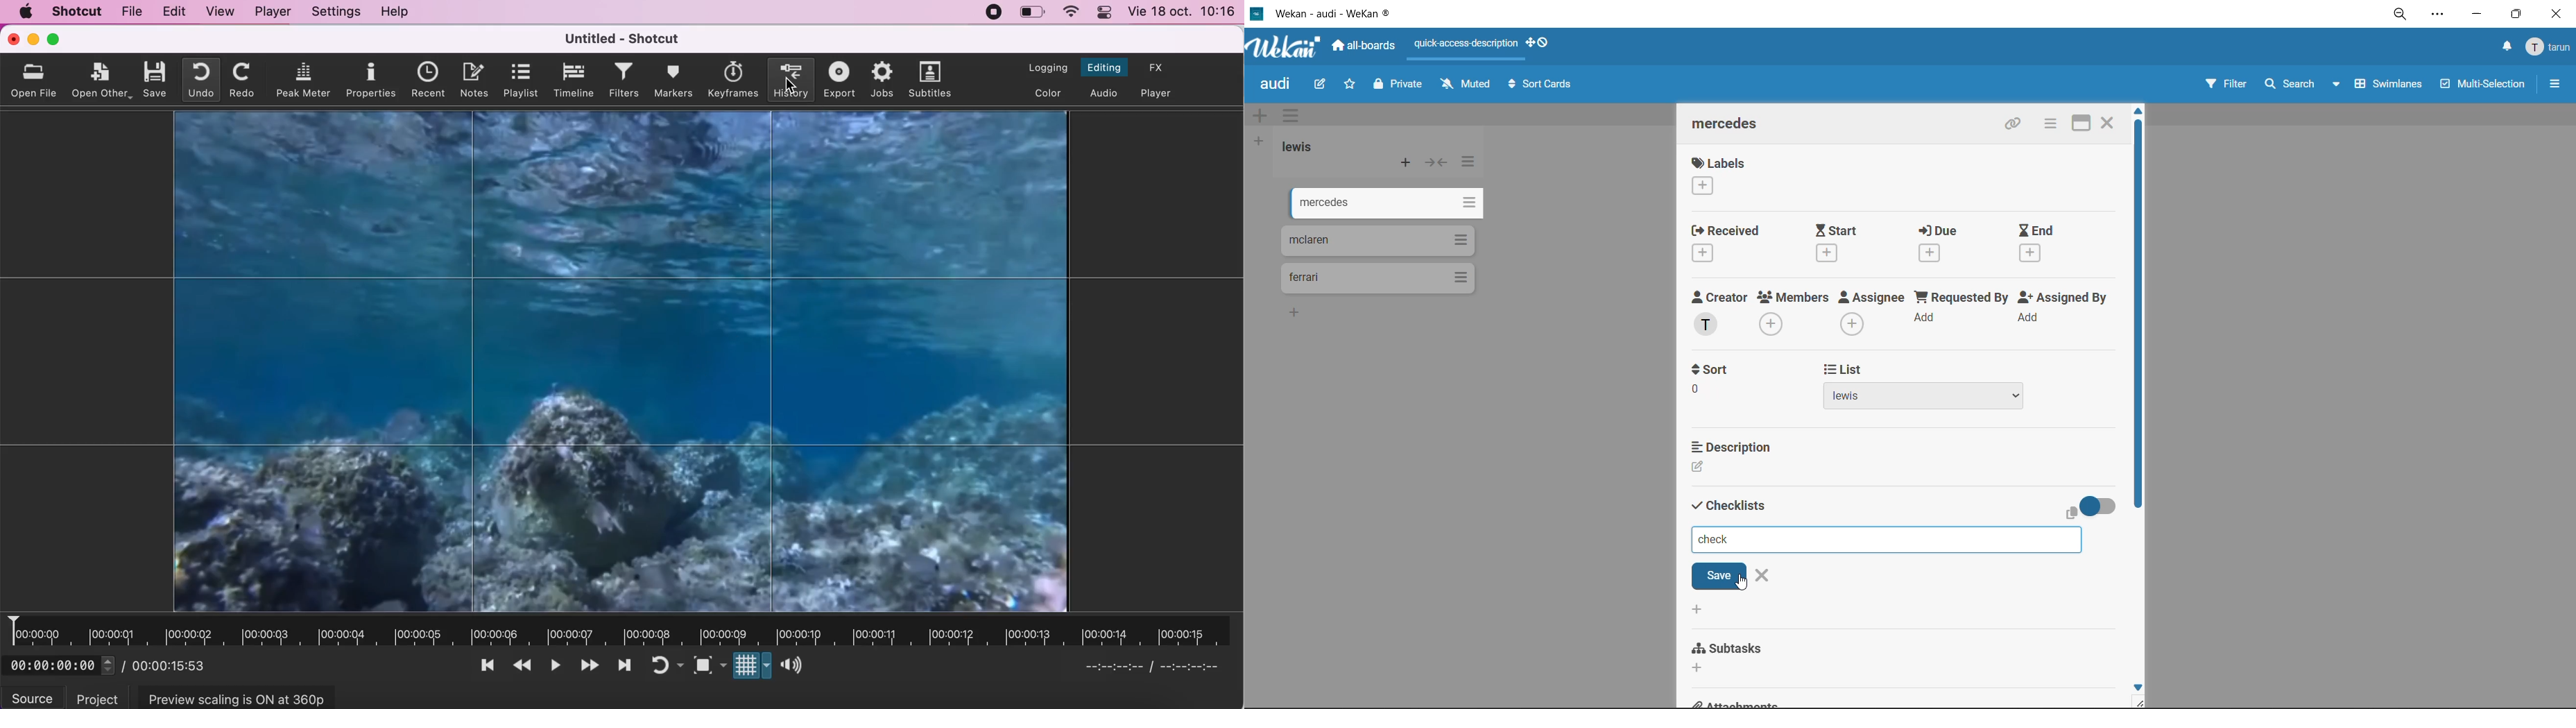  What do you see at coordinates (2484, 87) in the screenshot?
I see `multiselection` at bounding box center [2484, 87].